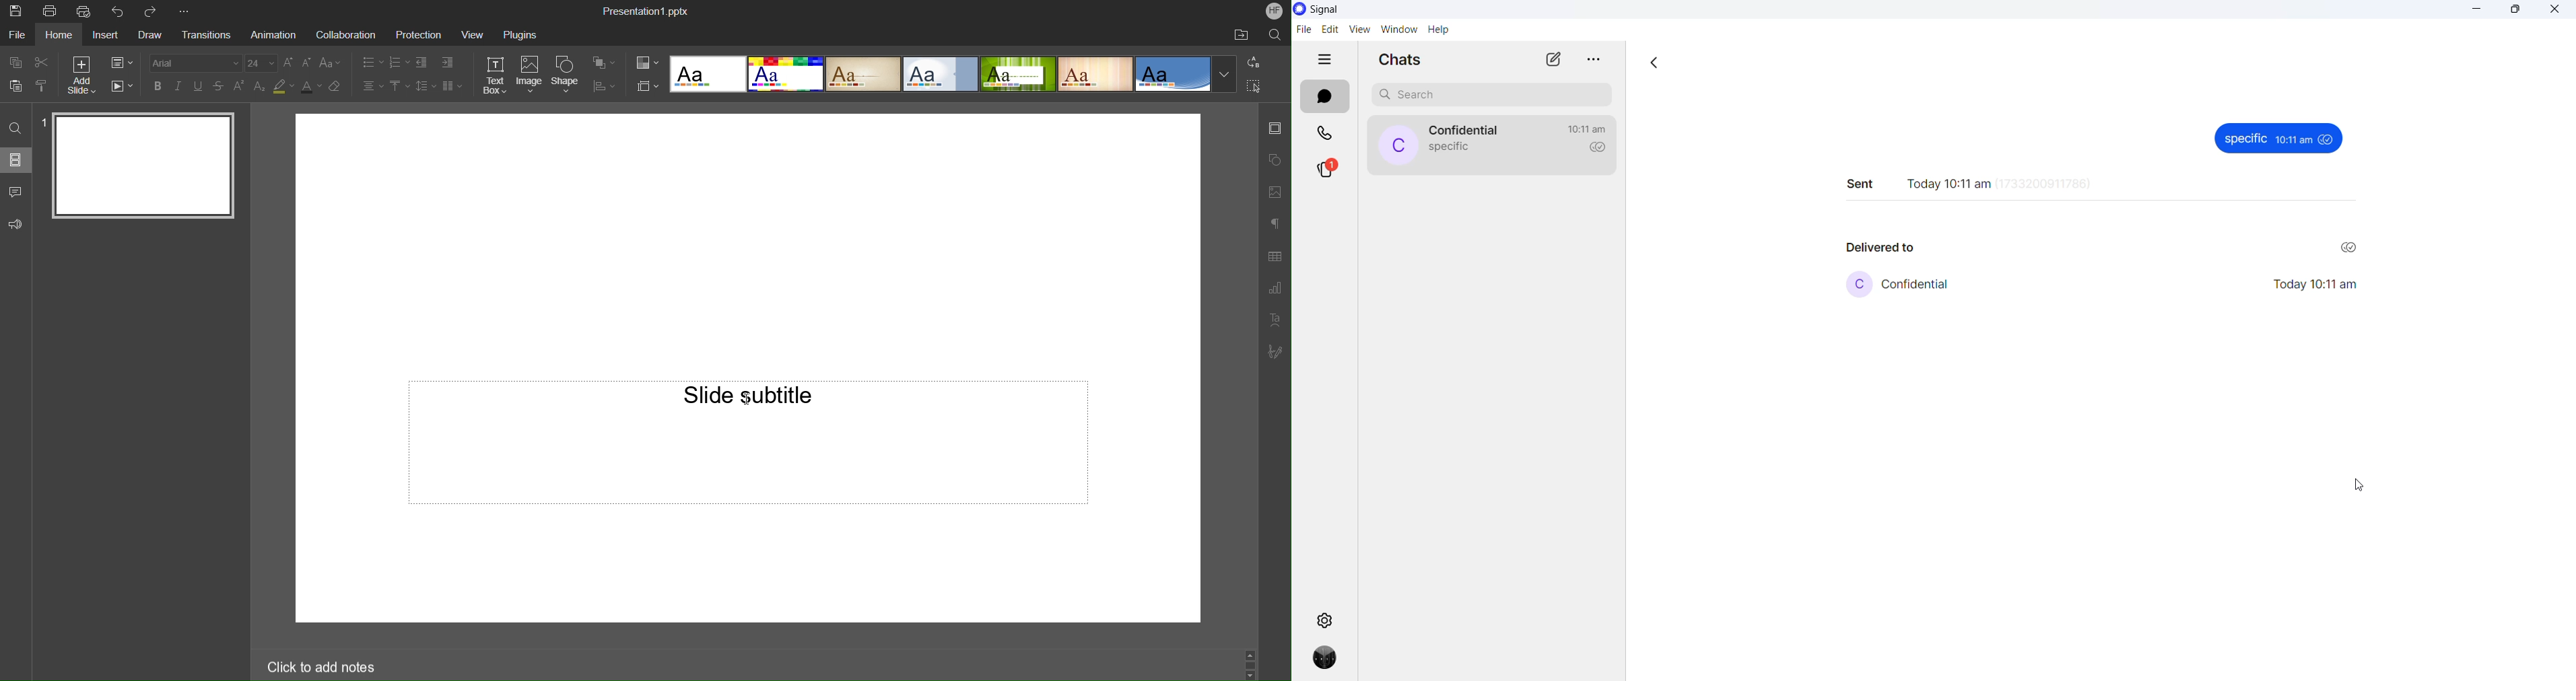 The image size is (2576, 700). What do you see at coordinates (862, 75) in the screenshot?
I see `template` at bounding box center [862, 75].